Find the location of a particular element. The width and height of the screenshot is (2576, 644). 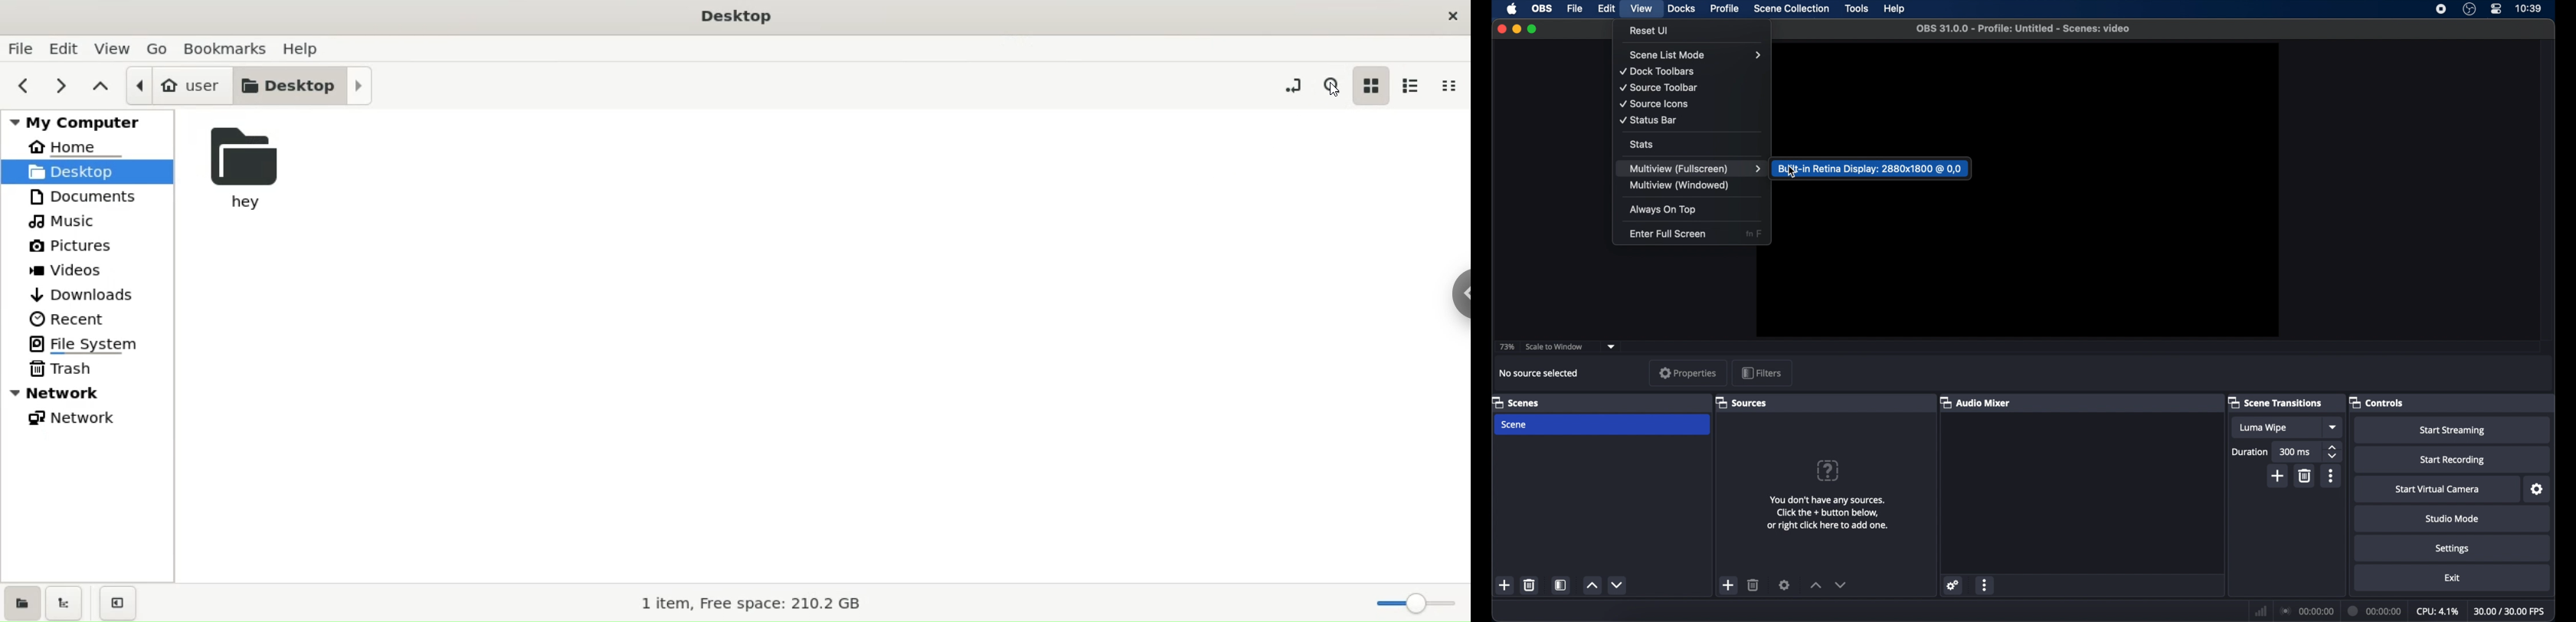

question mark icon is located at coordinates (1829, 471).